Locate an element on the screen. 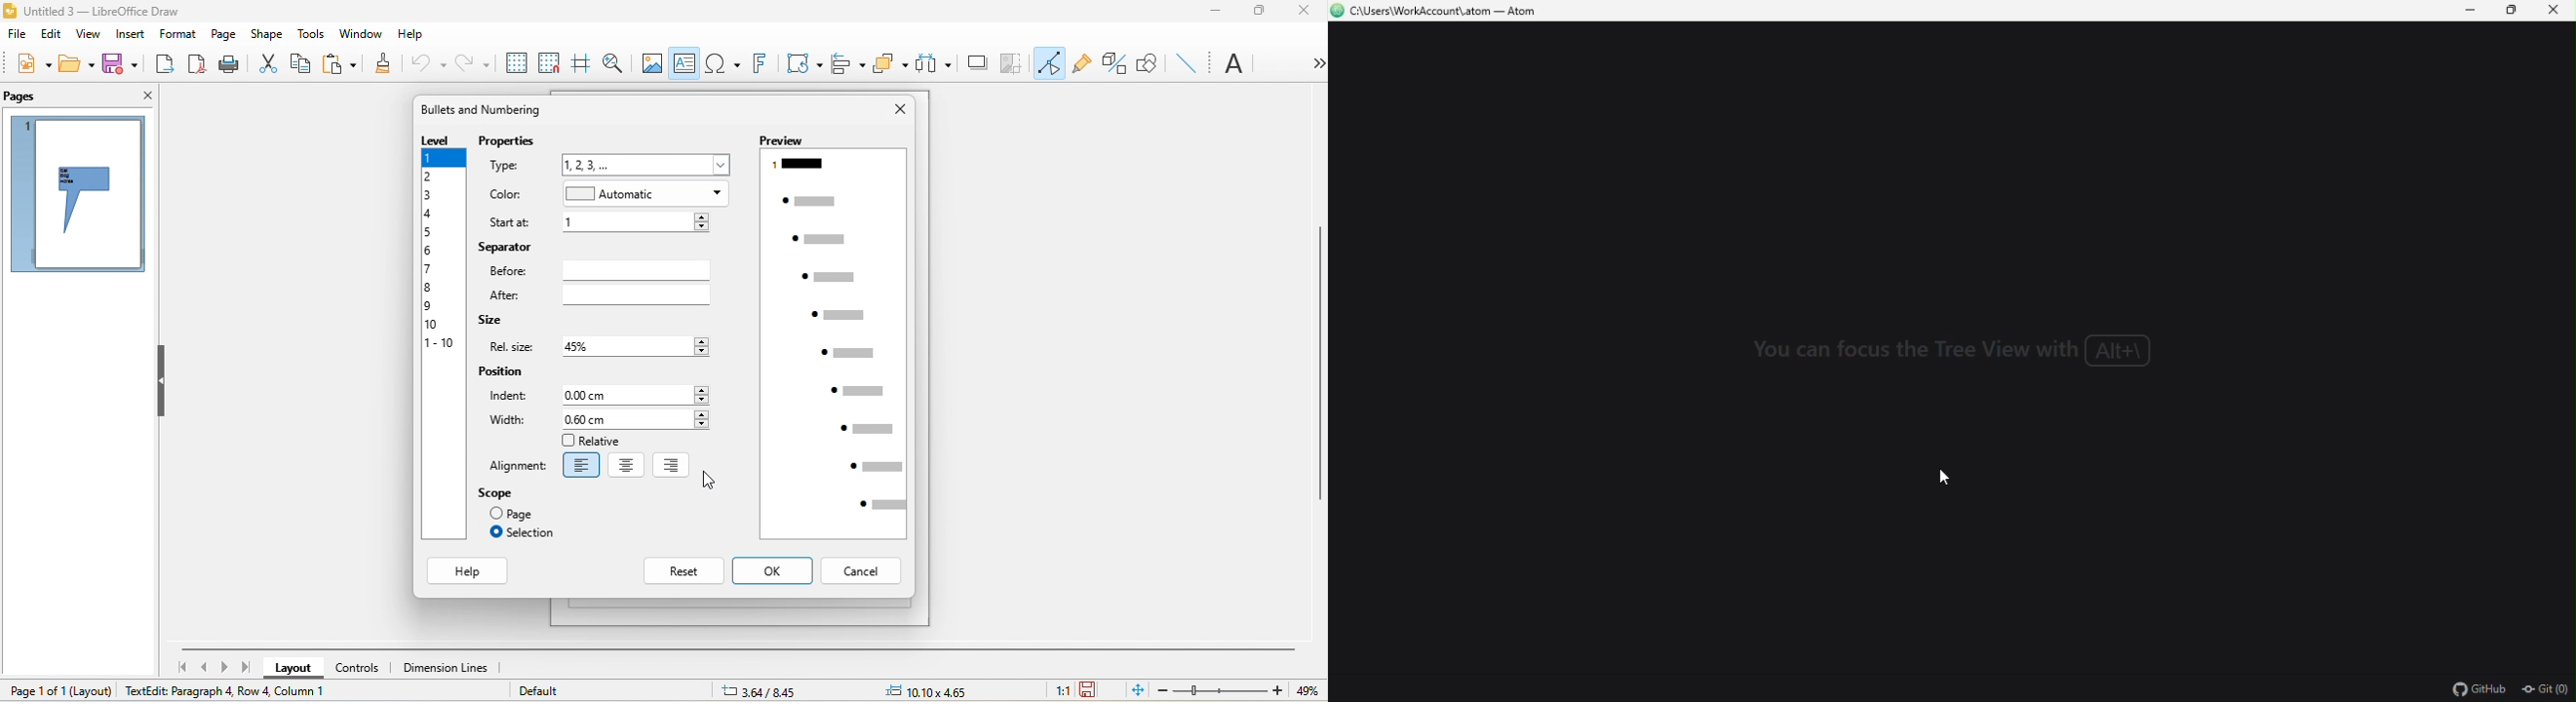  10.10x4.65 is located at coordinates (945, 690).